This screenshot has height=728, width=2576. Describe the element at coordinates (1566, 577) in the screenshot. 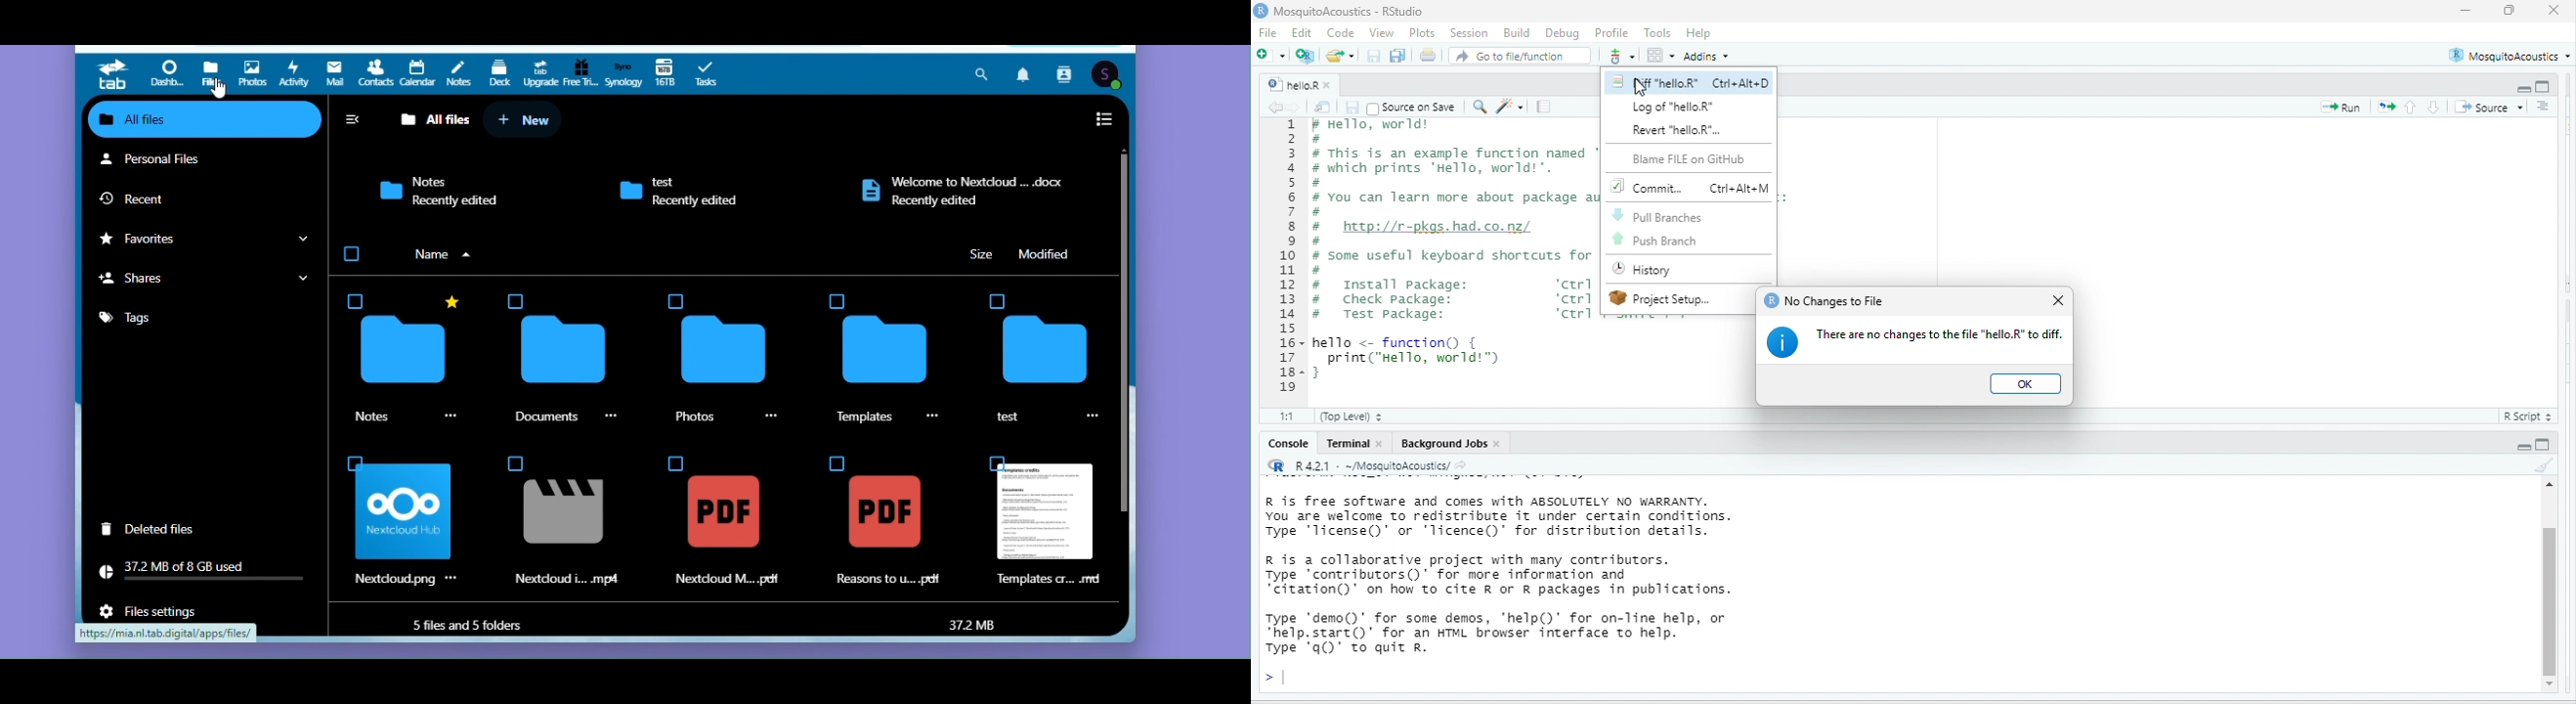

I see `R is free software and comes with ABSOLUTELY NO WARRANTY.
You are welcome to redistribute it under certain conditions.
Type ‘license()’ or ‘licence()’ for distribution details.

R is a collaborative project with many contributors.

Type "contributors()’ for more information and

"citation" on how to cite R or R packages in publications.
Type ‘demo()’ for some demos, "help() for on-line help, or
“help.start()’ for an HTML browser interface to help.

Type ‘q()" to quit Rr.` at that location.